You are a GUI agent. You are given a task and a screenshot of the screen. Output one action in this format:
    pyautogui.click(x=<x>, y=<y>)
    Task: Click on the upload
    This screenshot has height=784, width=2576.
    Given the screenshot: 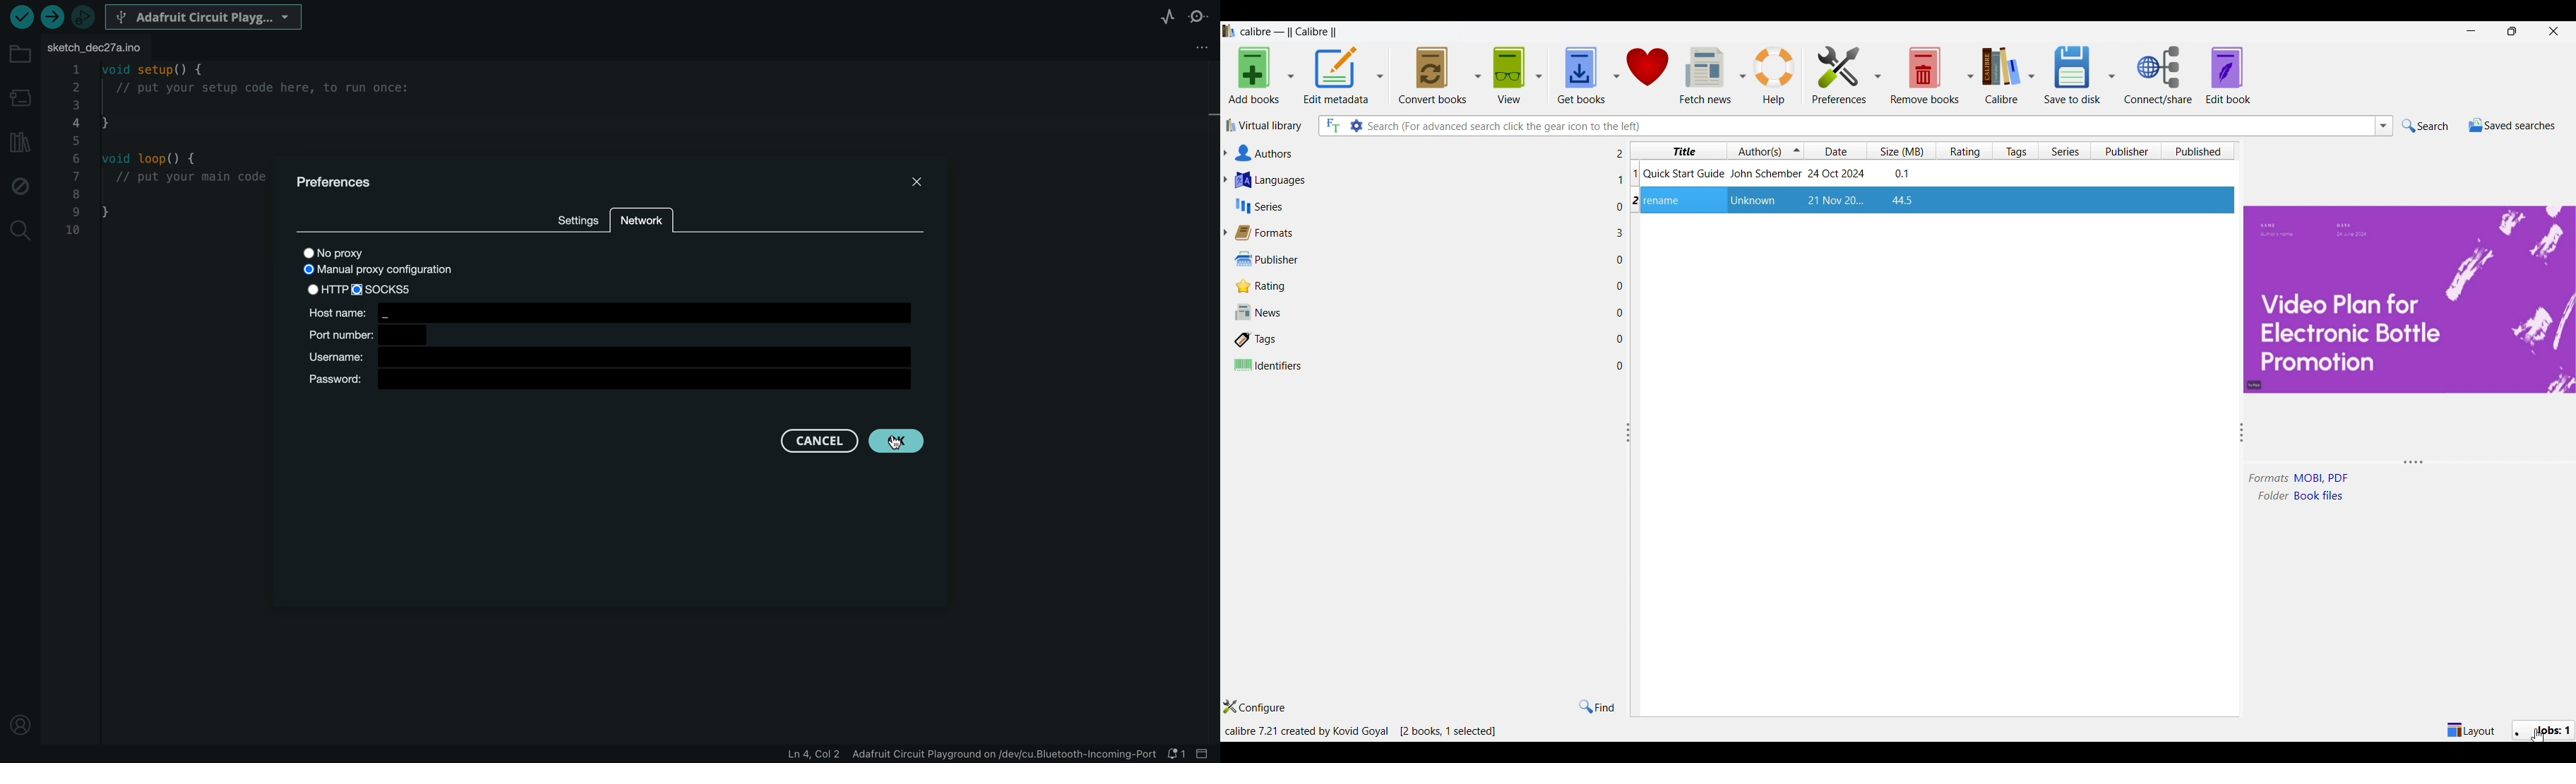 What is the action you would take?
    pyautogui.click(x=54, y=17)
    